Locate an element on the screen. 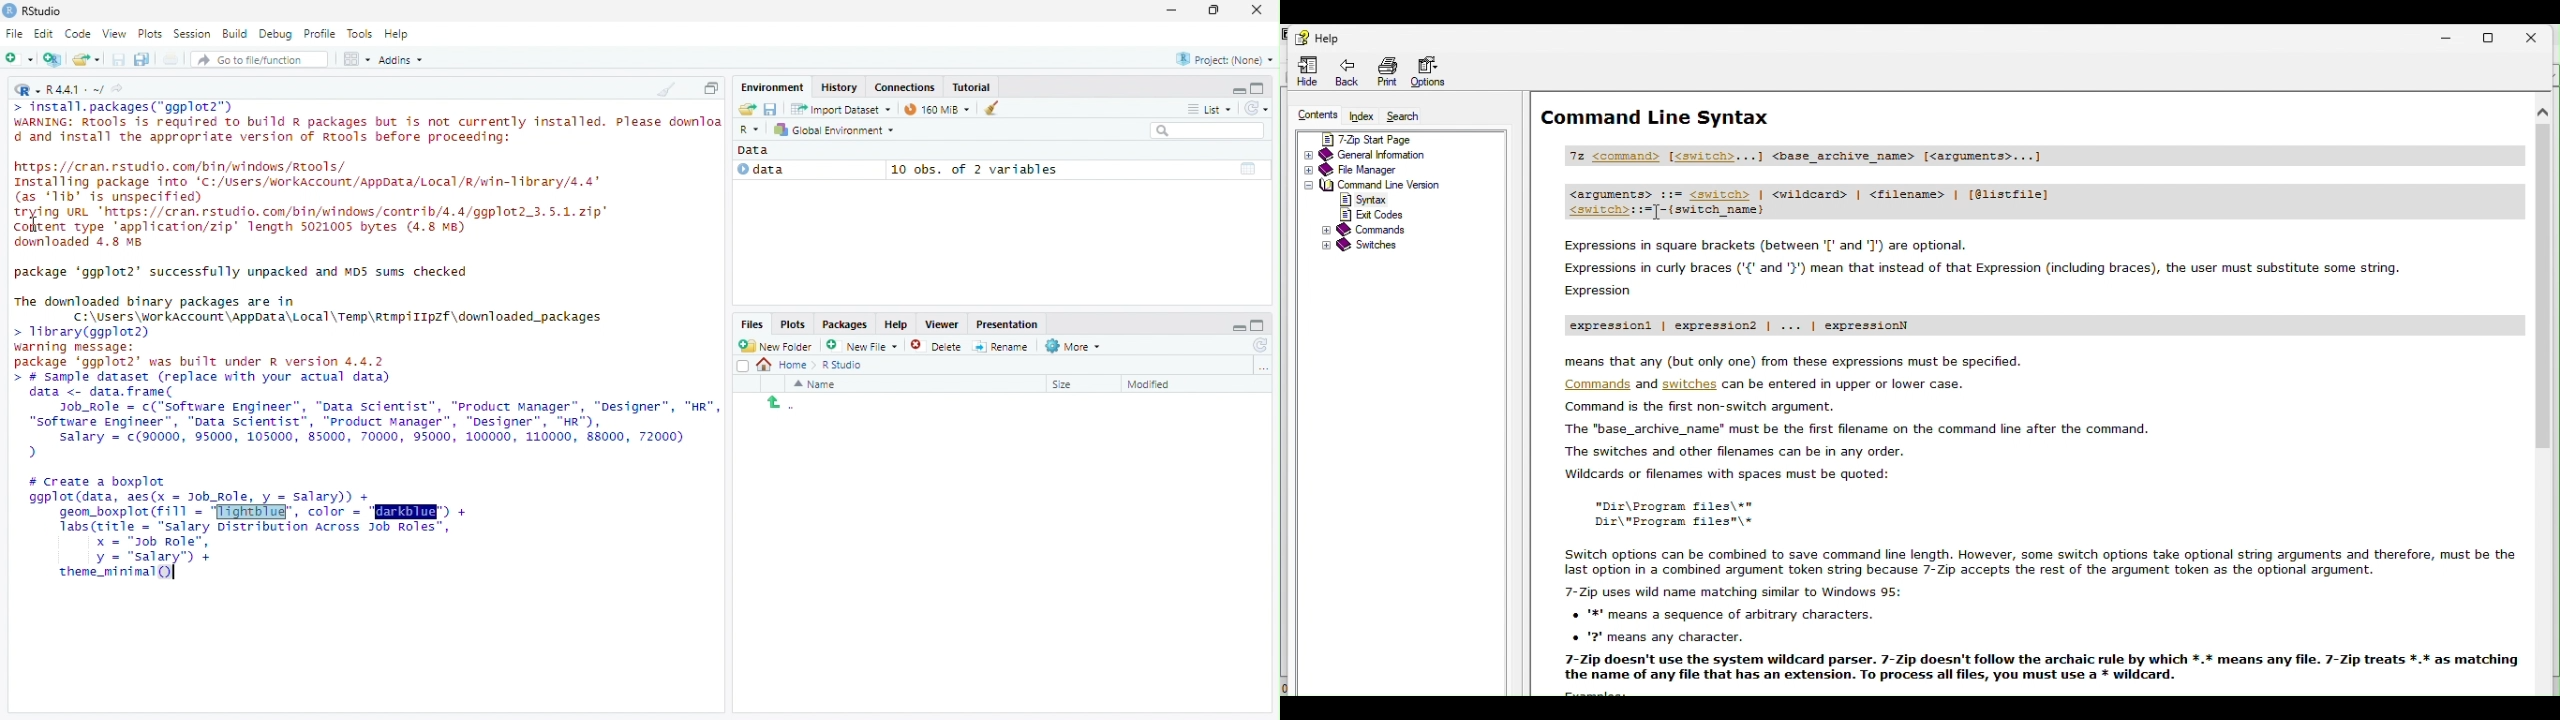 Image resolution: width=2576 pixels, height=728 pixels. Hide is located at coordinates (1310, 70).